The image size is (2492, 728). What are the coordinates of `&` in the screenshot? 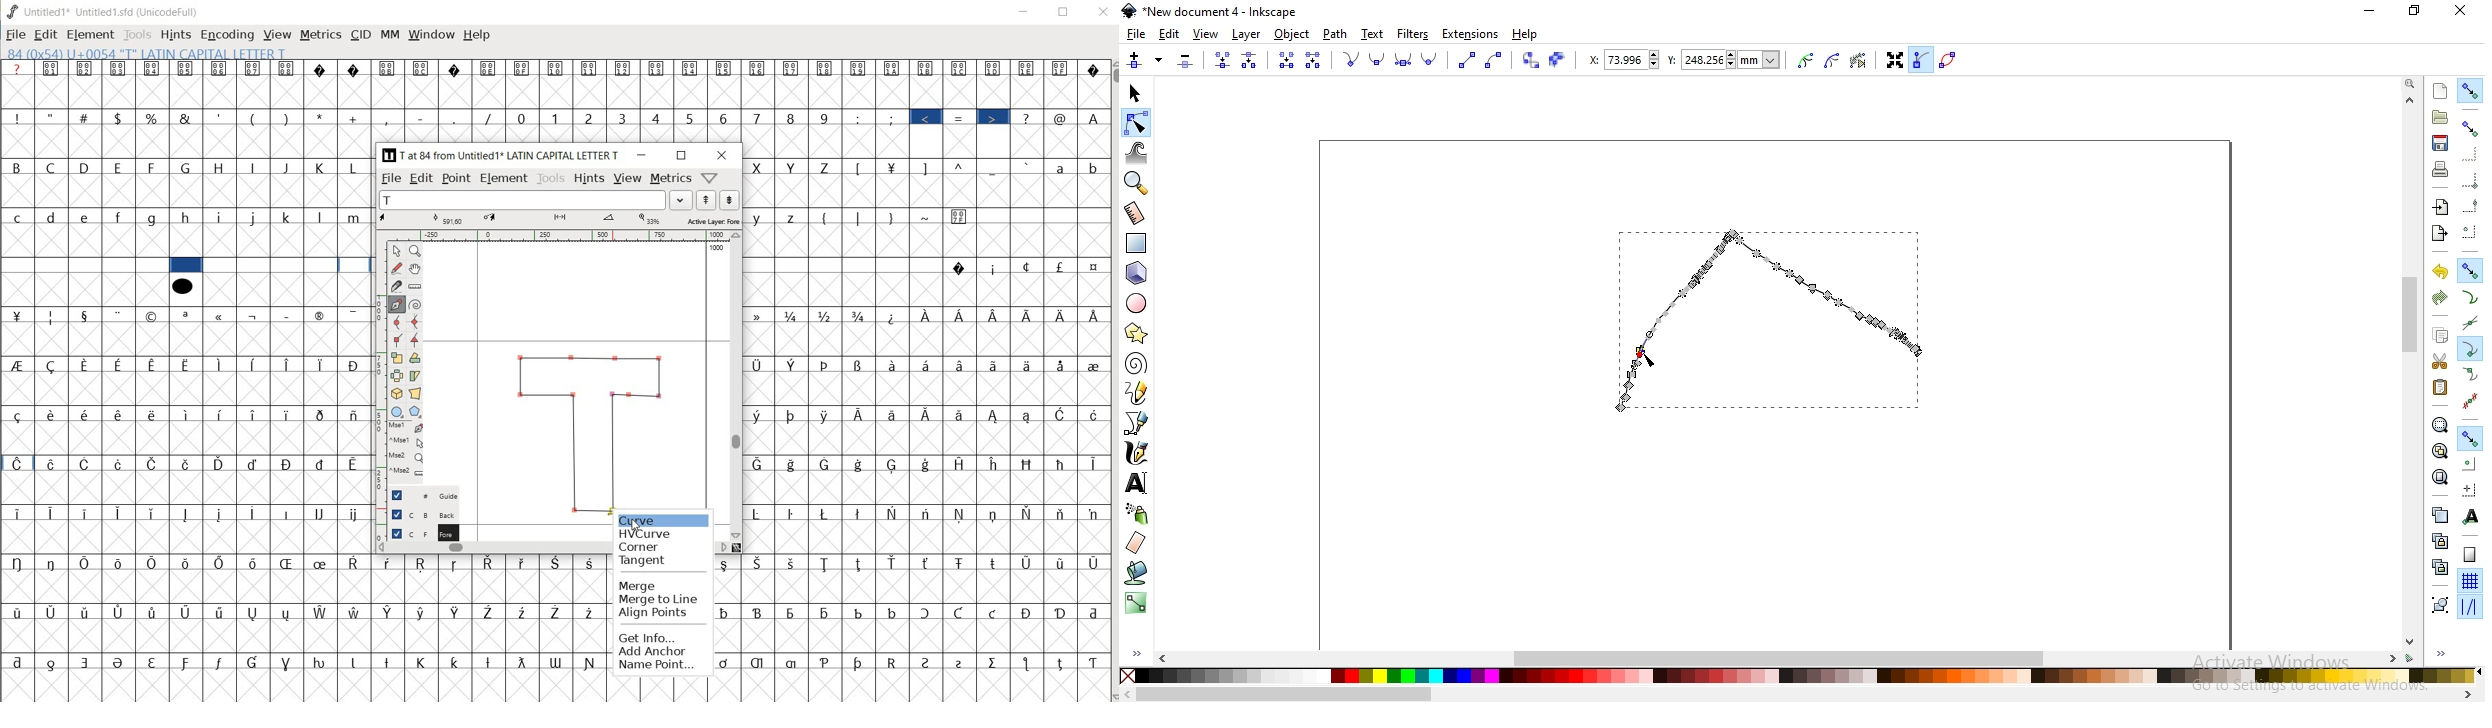 It's located at (185, 117).